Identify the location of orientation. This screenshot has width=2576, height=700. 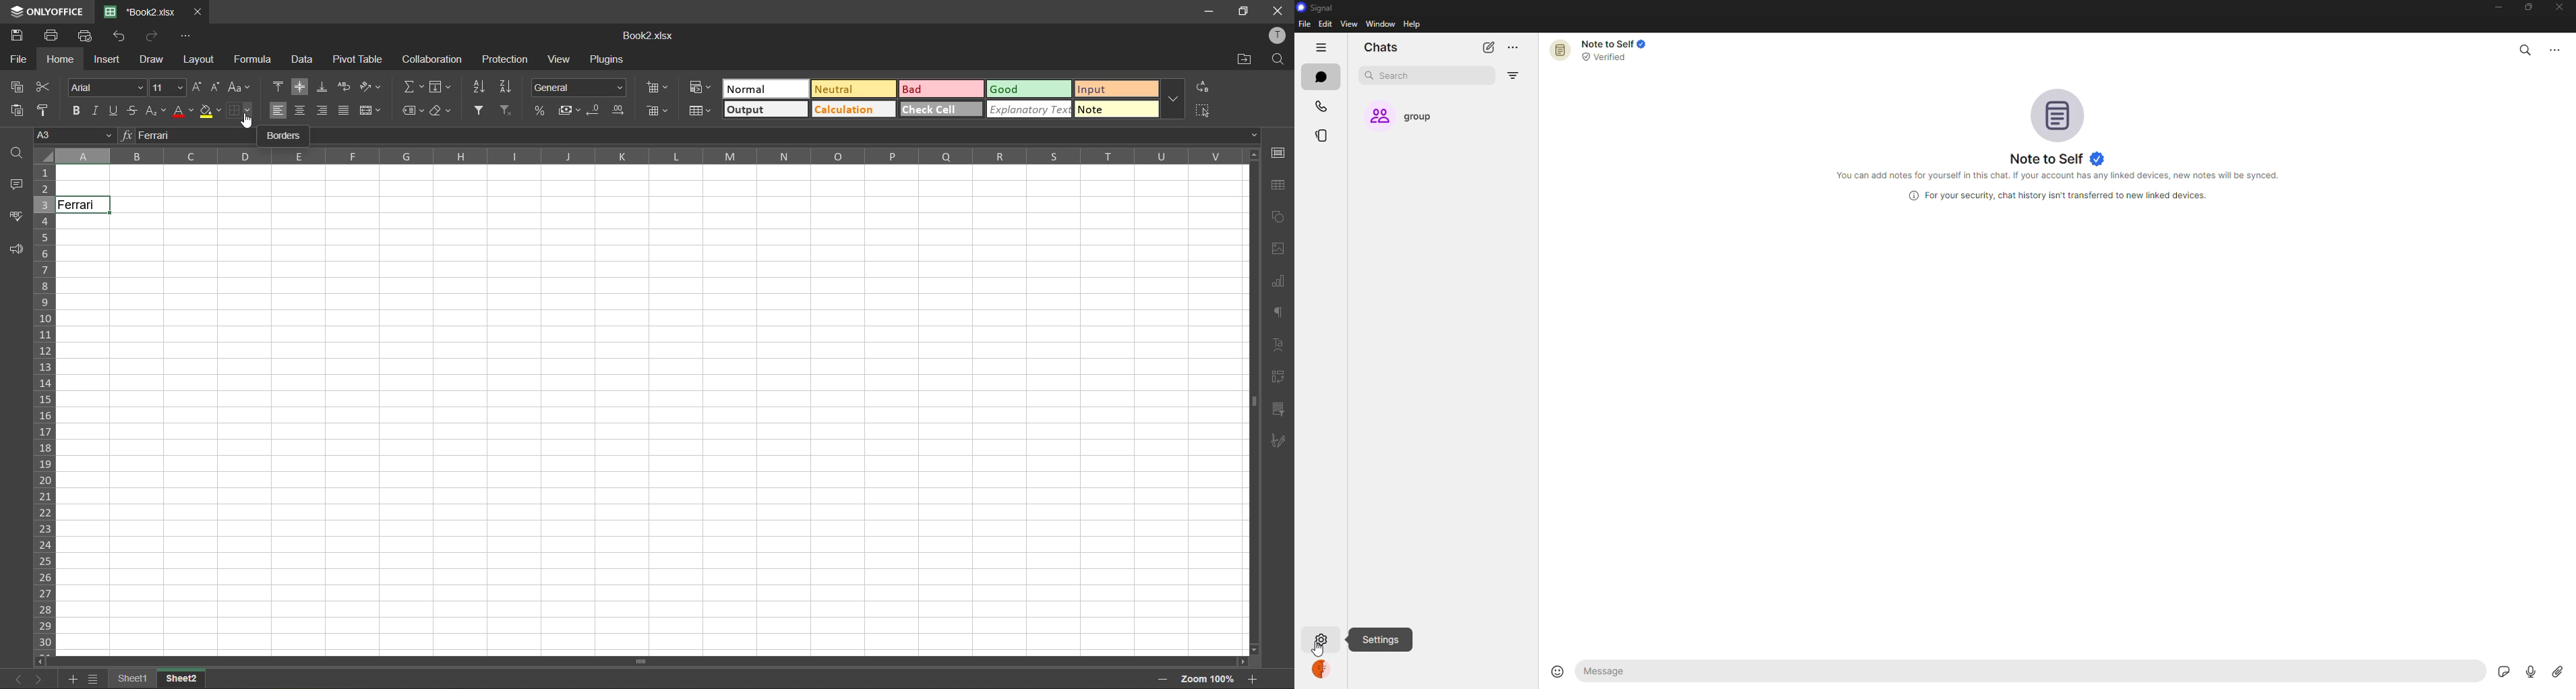
(369, 84).